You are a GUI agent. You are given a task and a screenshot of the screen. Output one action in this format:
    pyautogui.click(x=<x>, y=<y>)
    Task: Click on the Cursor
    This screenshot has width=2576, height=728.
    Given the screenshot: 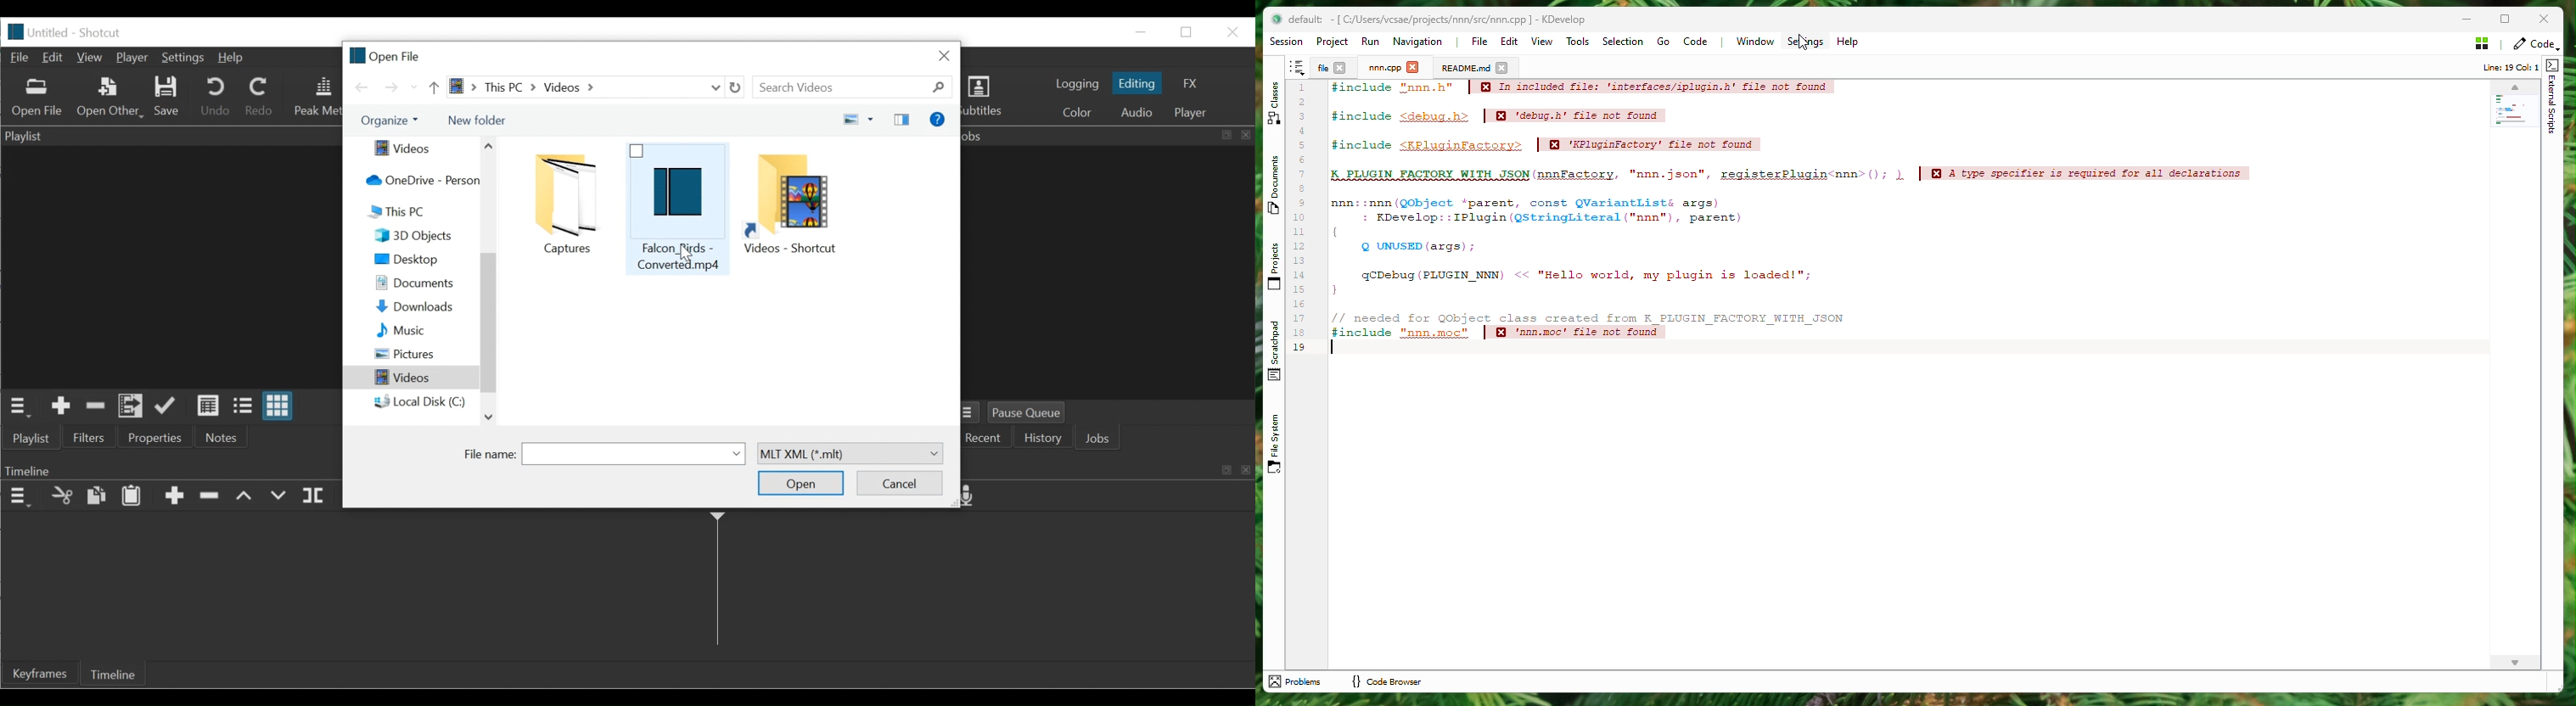 What is the action you would take?
    pyautogui.click(x=689, y=252)
    